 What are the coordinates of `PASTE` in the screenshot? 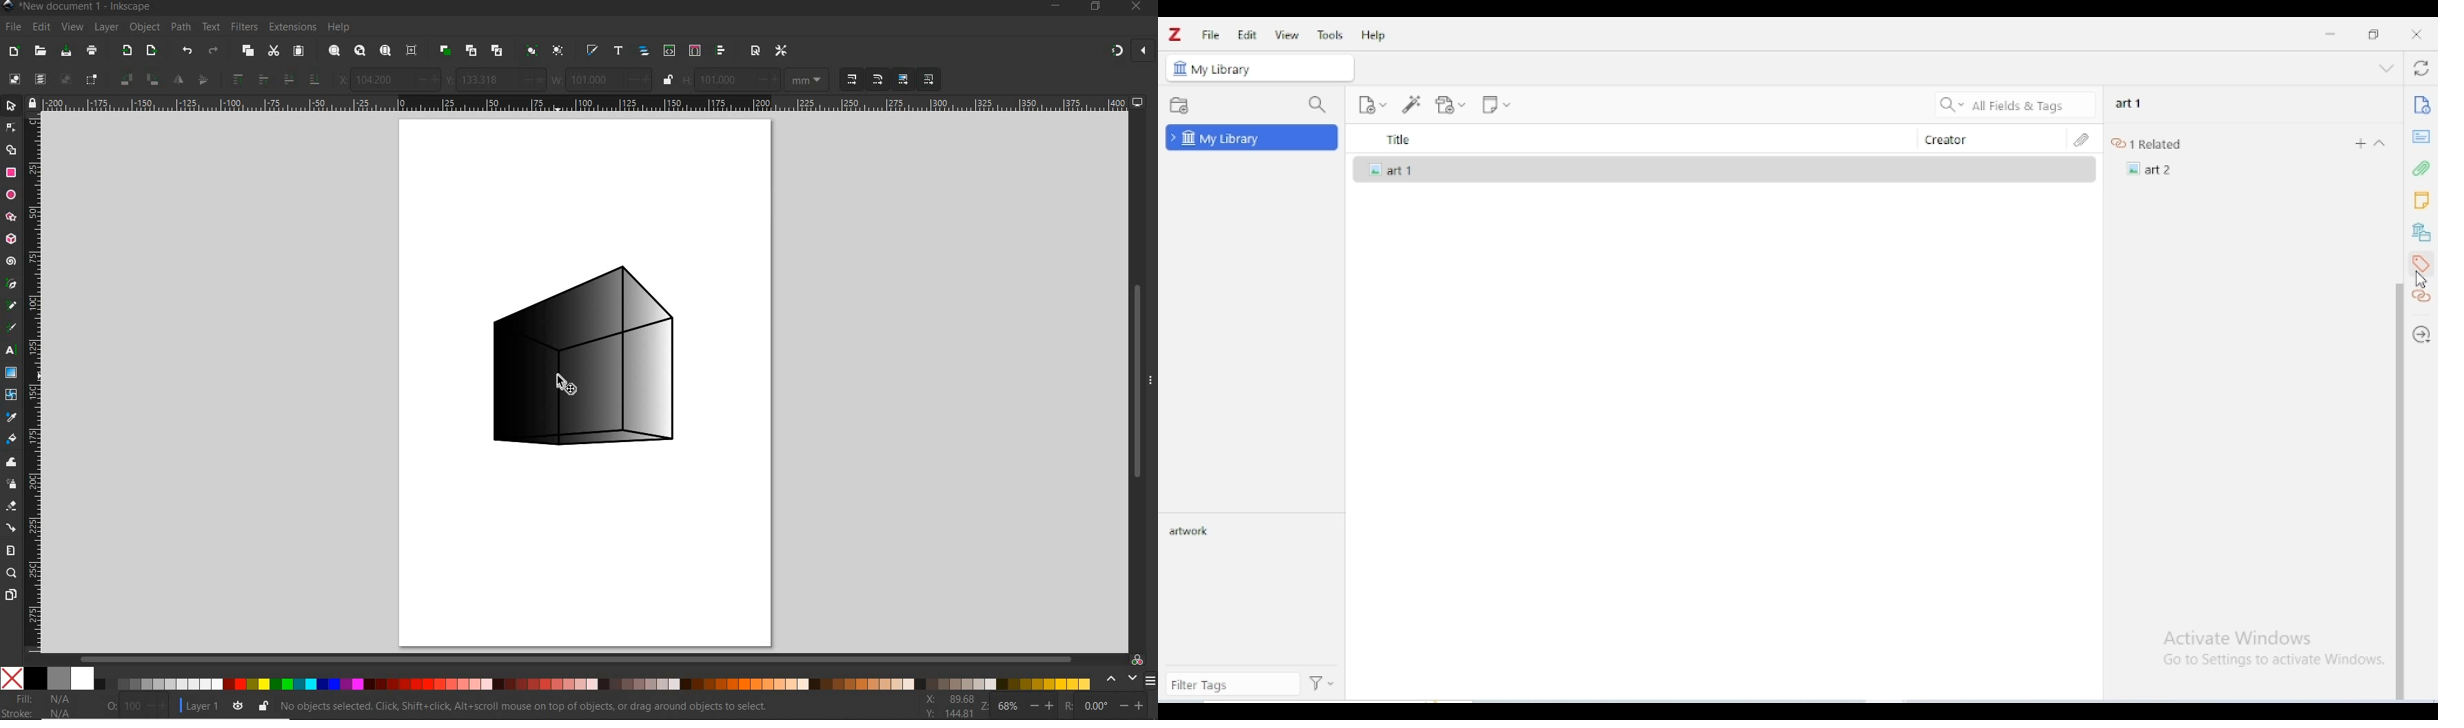 It's located at (300, 52).